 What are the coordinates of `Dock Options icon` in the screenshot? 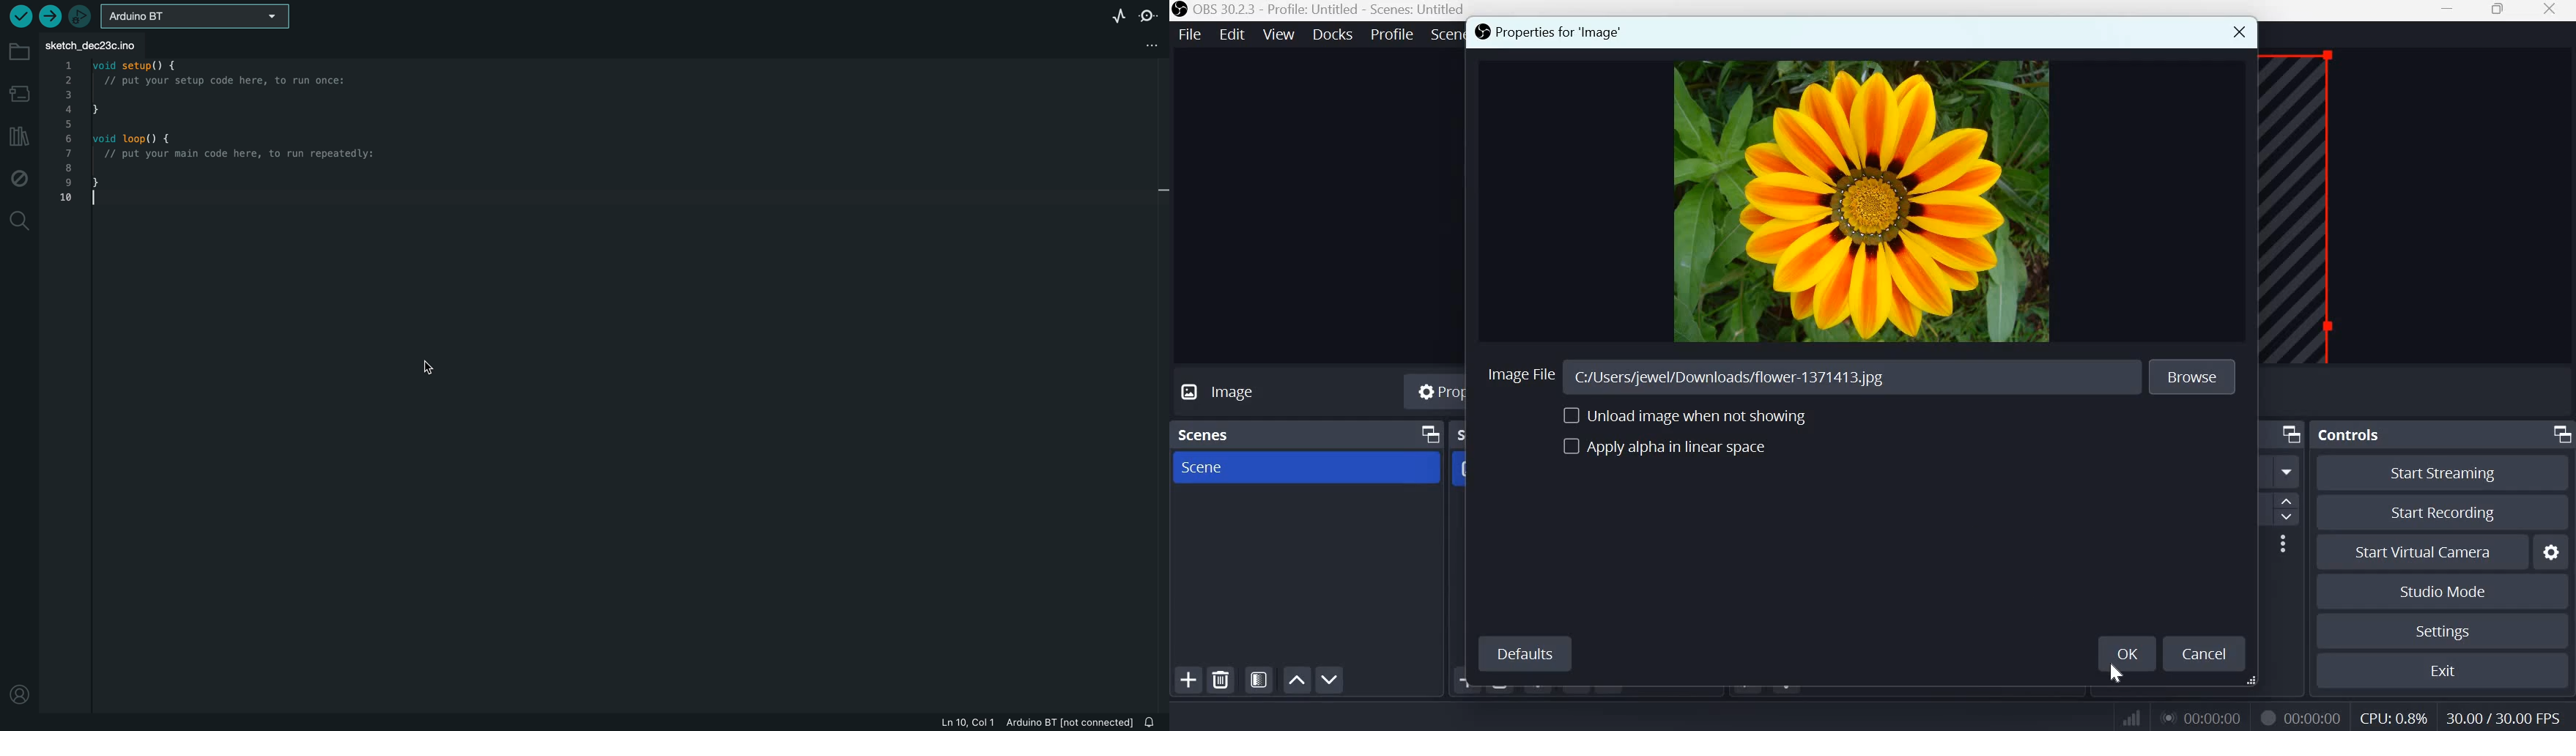 It's located at (2291, 434).